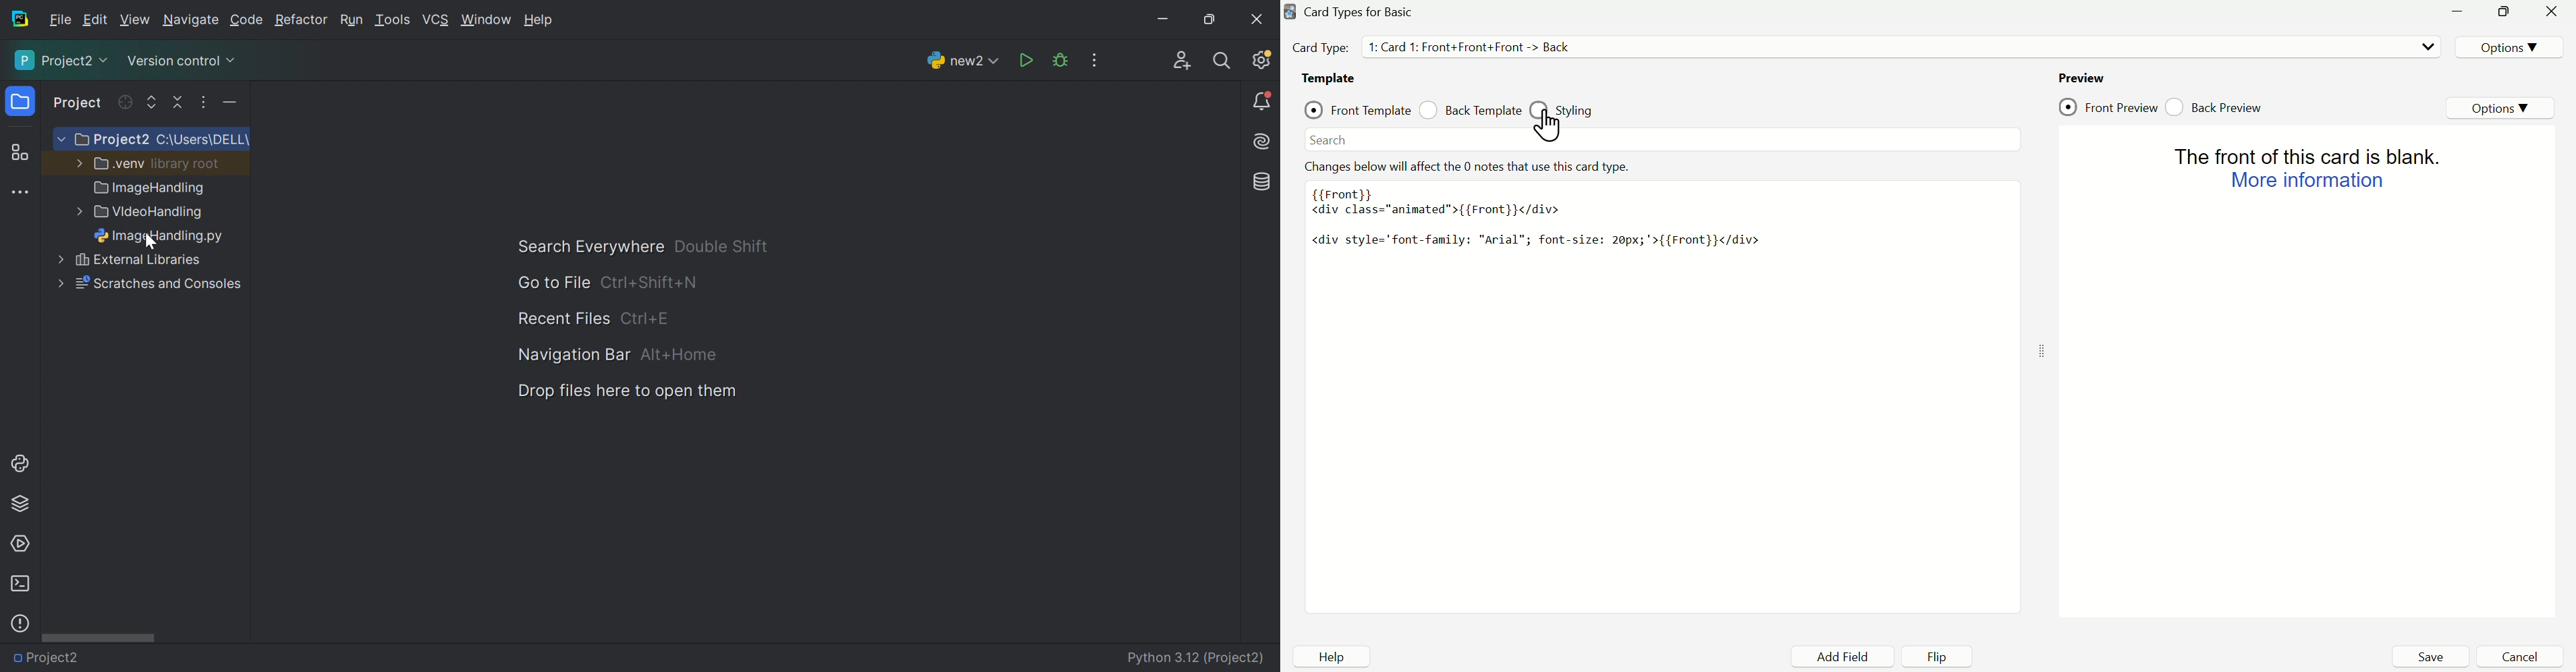 The height and width of the screenshot is (672, 2576). What do you see at coordinates (2504, 13) in the screenshot?
I see `minimize` at bounding box center [2504, 13].